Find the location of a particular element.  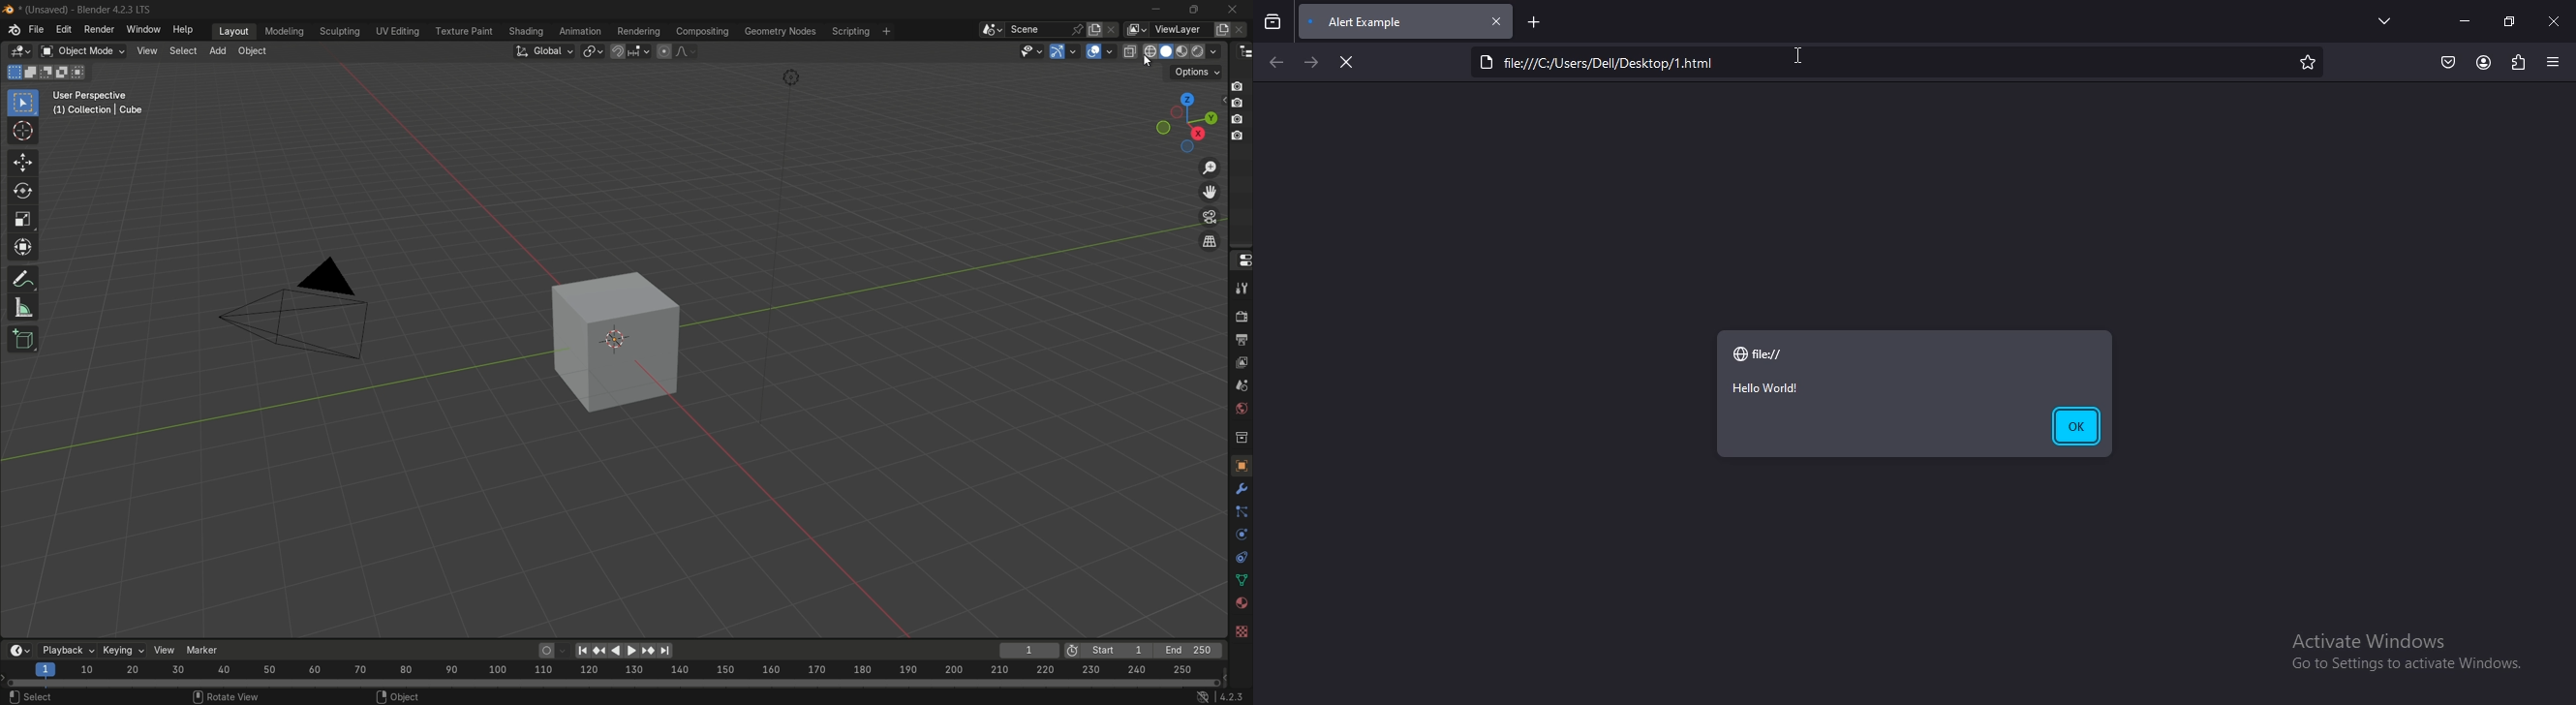

uv editing menu is located at coordinates (397, 32).